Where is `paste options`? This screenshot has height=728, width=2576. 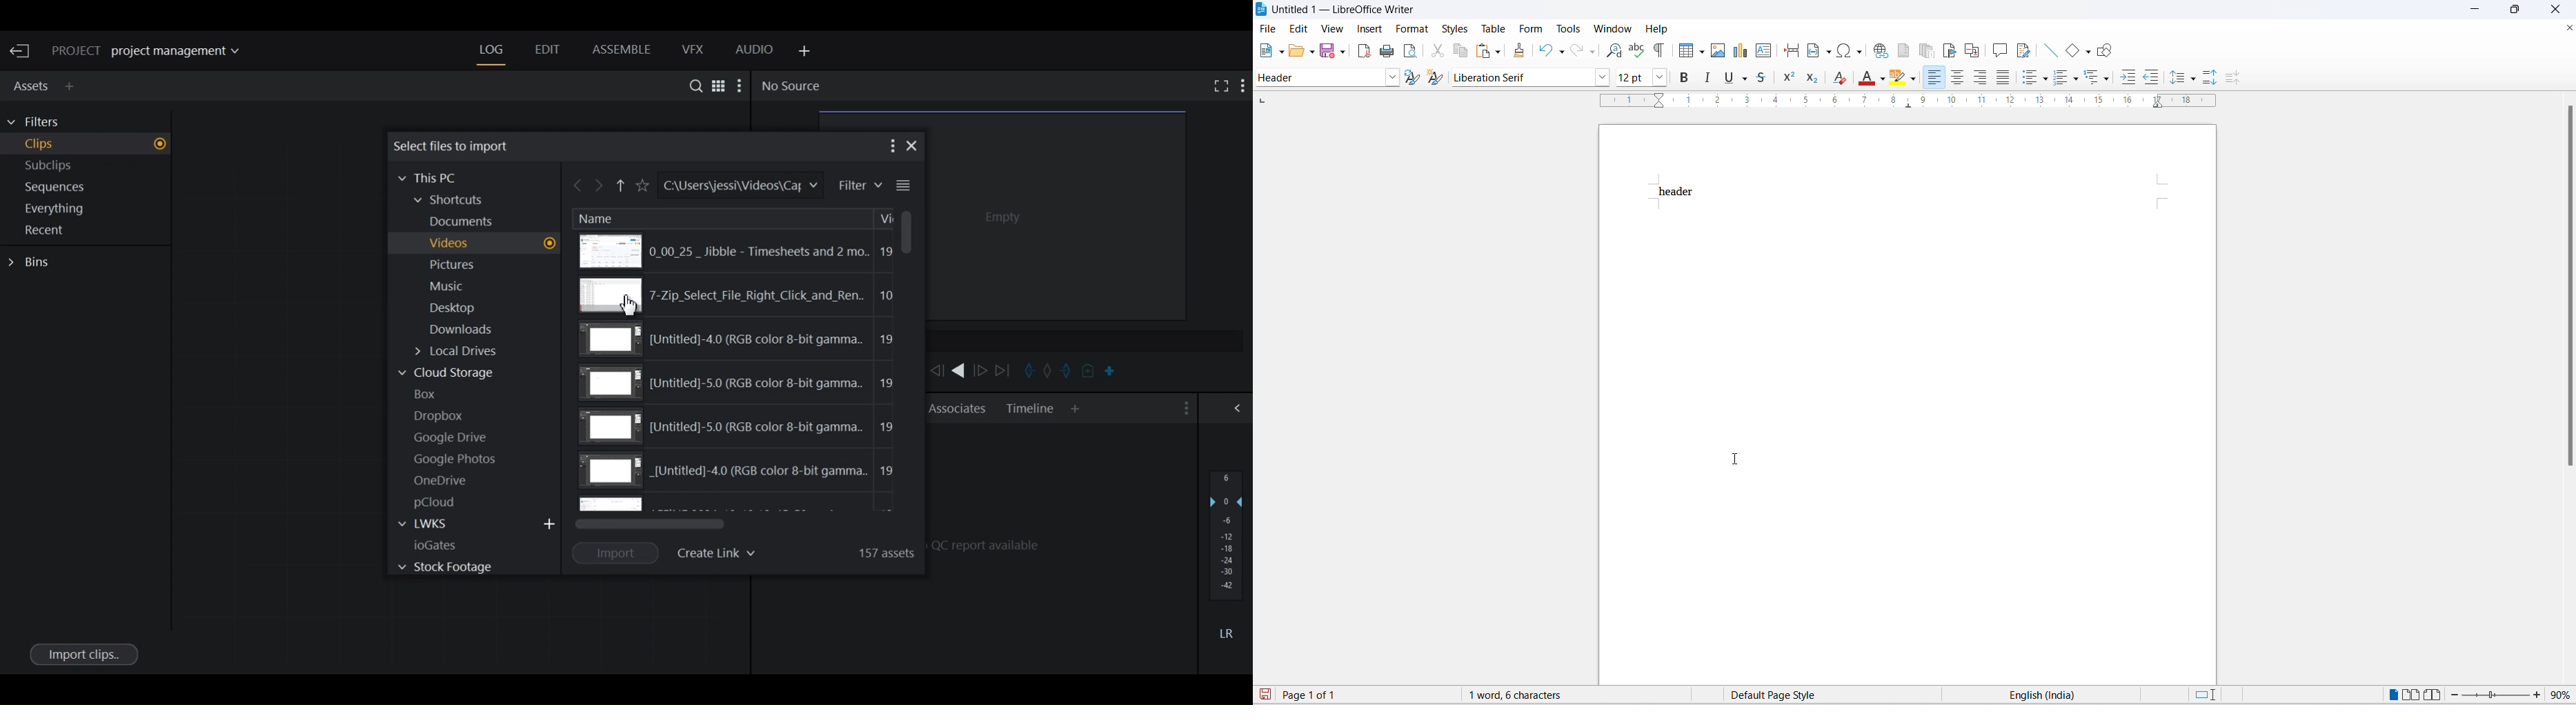
paste options is located at coordinates (1499, 51).